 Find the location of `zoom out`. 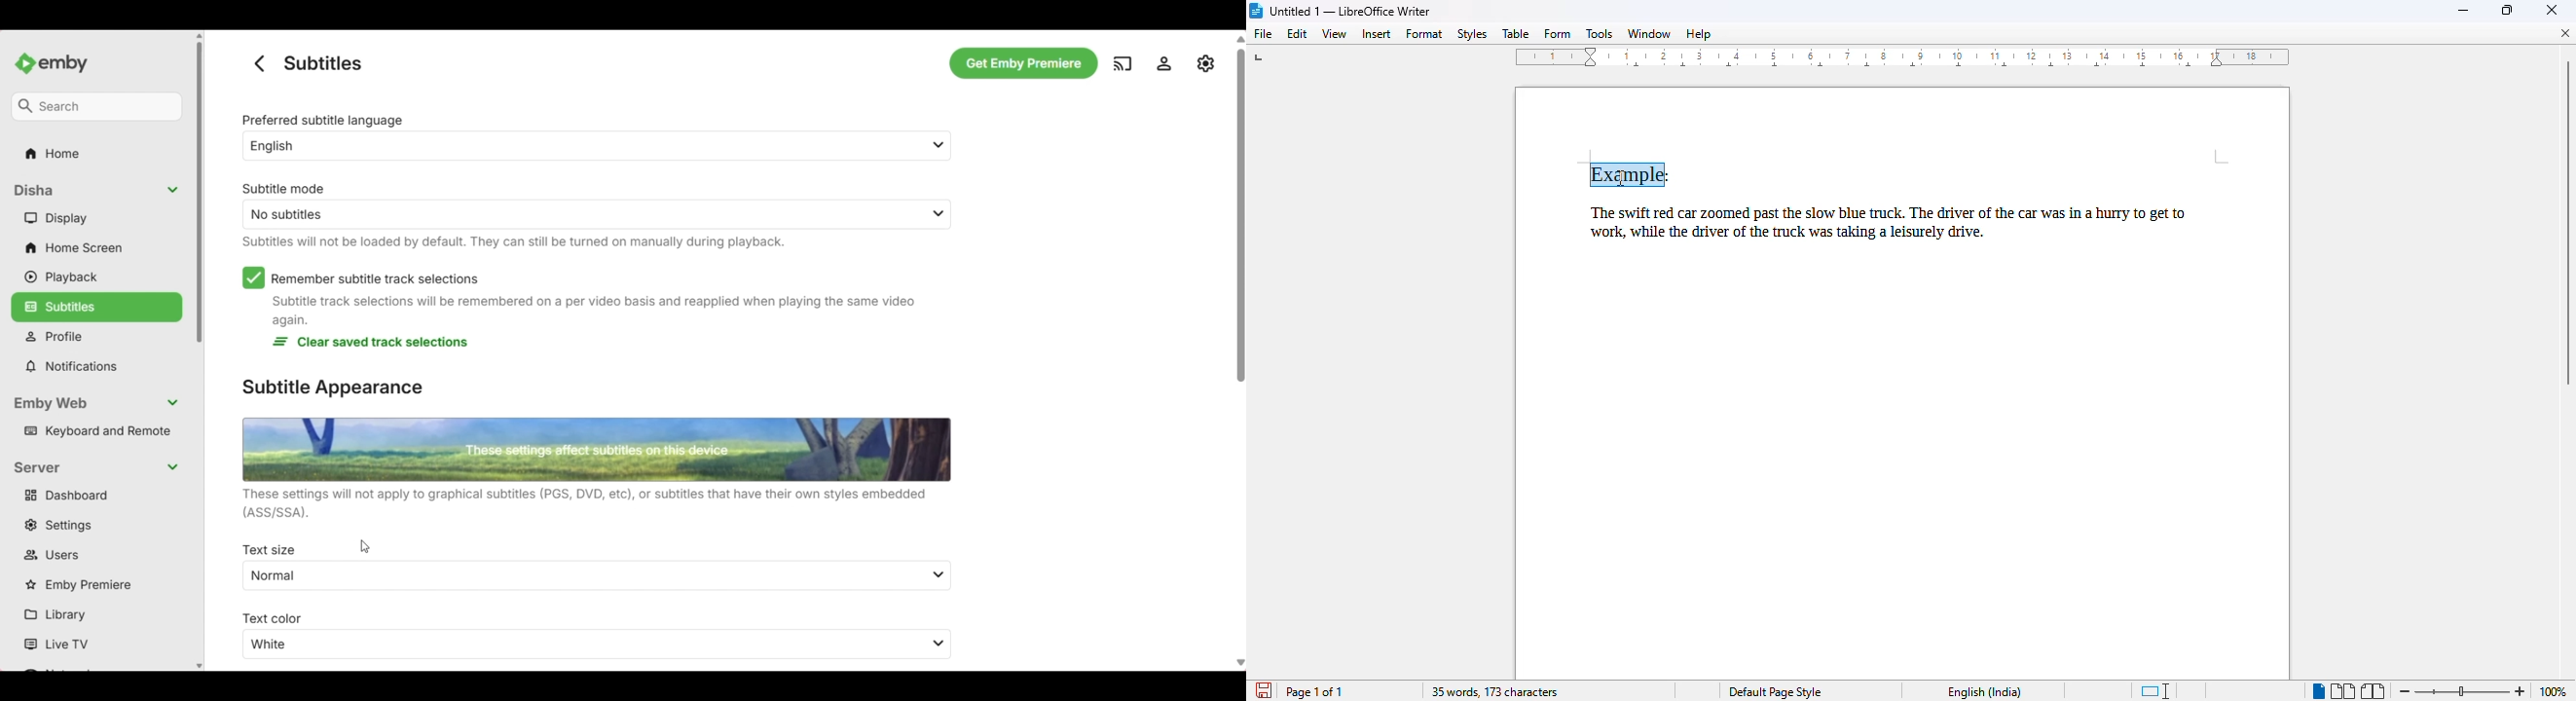

zoom out is located at coordinates (2405, 691).